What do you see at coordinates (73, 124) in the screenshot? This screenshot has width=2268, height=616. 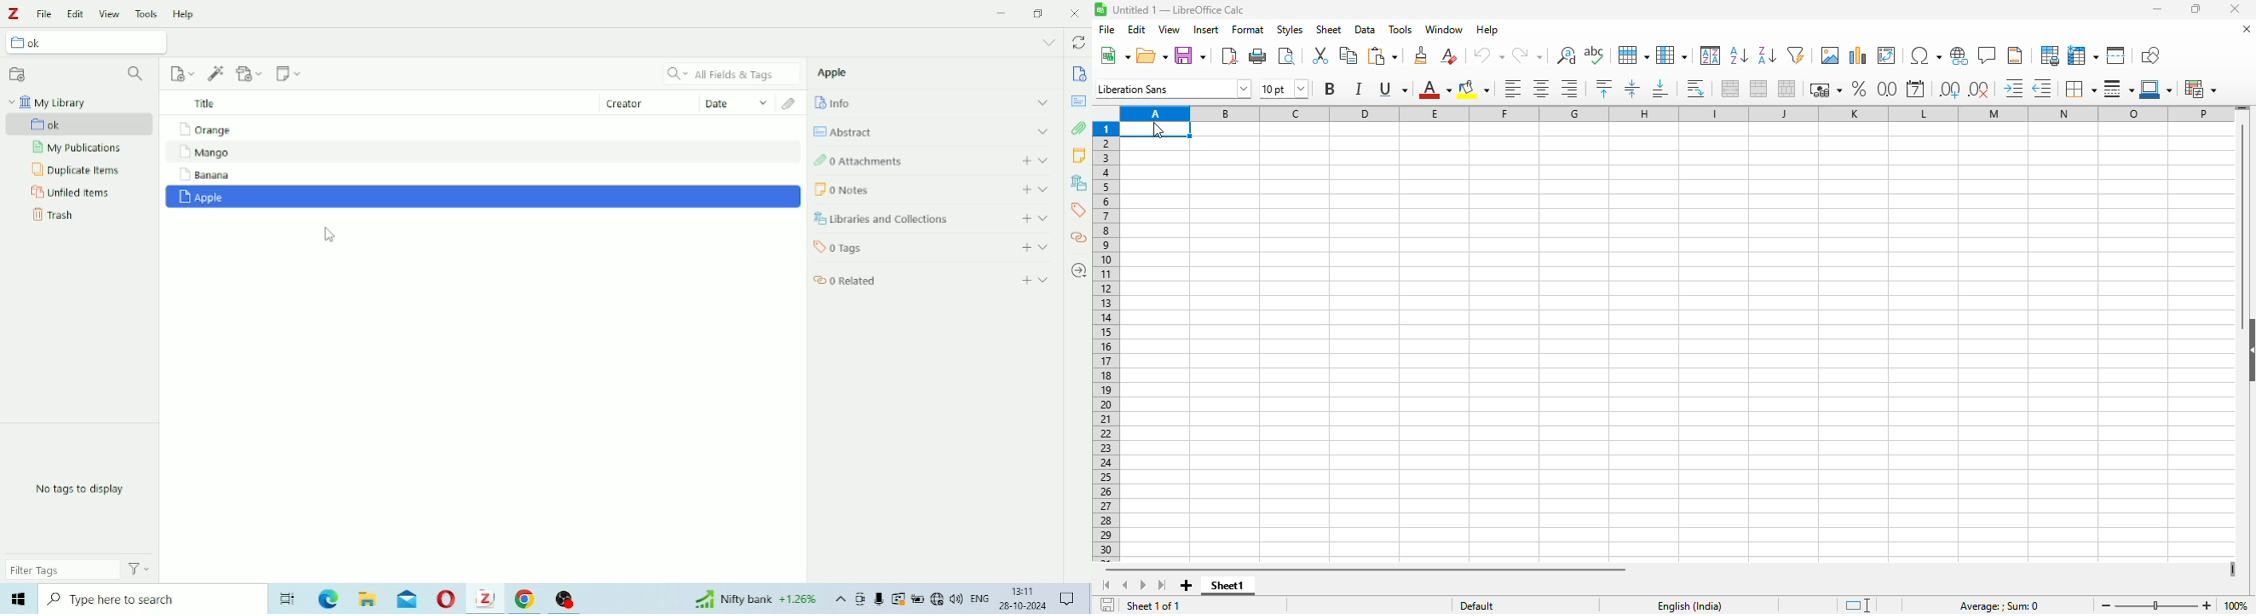 I see `ok` at bounding box center [73, 124].